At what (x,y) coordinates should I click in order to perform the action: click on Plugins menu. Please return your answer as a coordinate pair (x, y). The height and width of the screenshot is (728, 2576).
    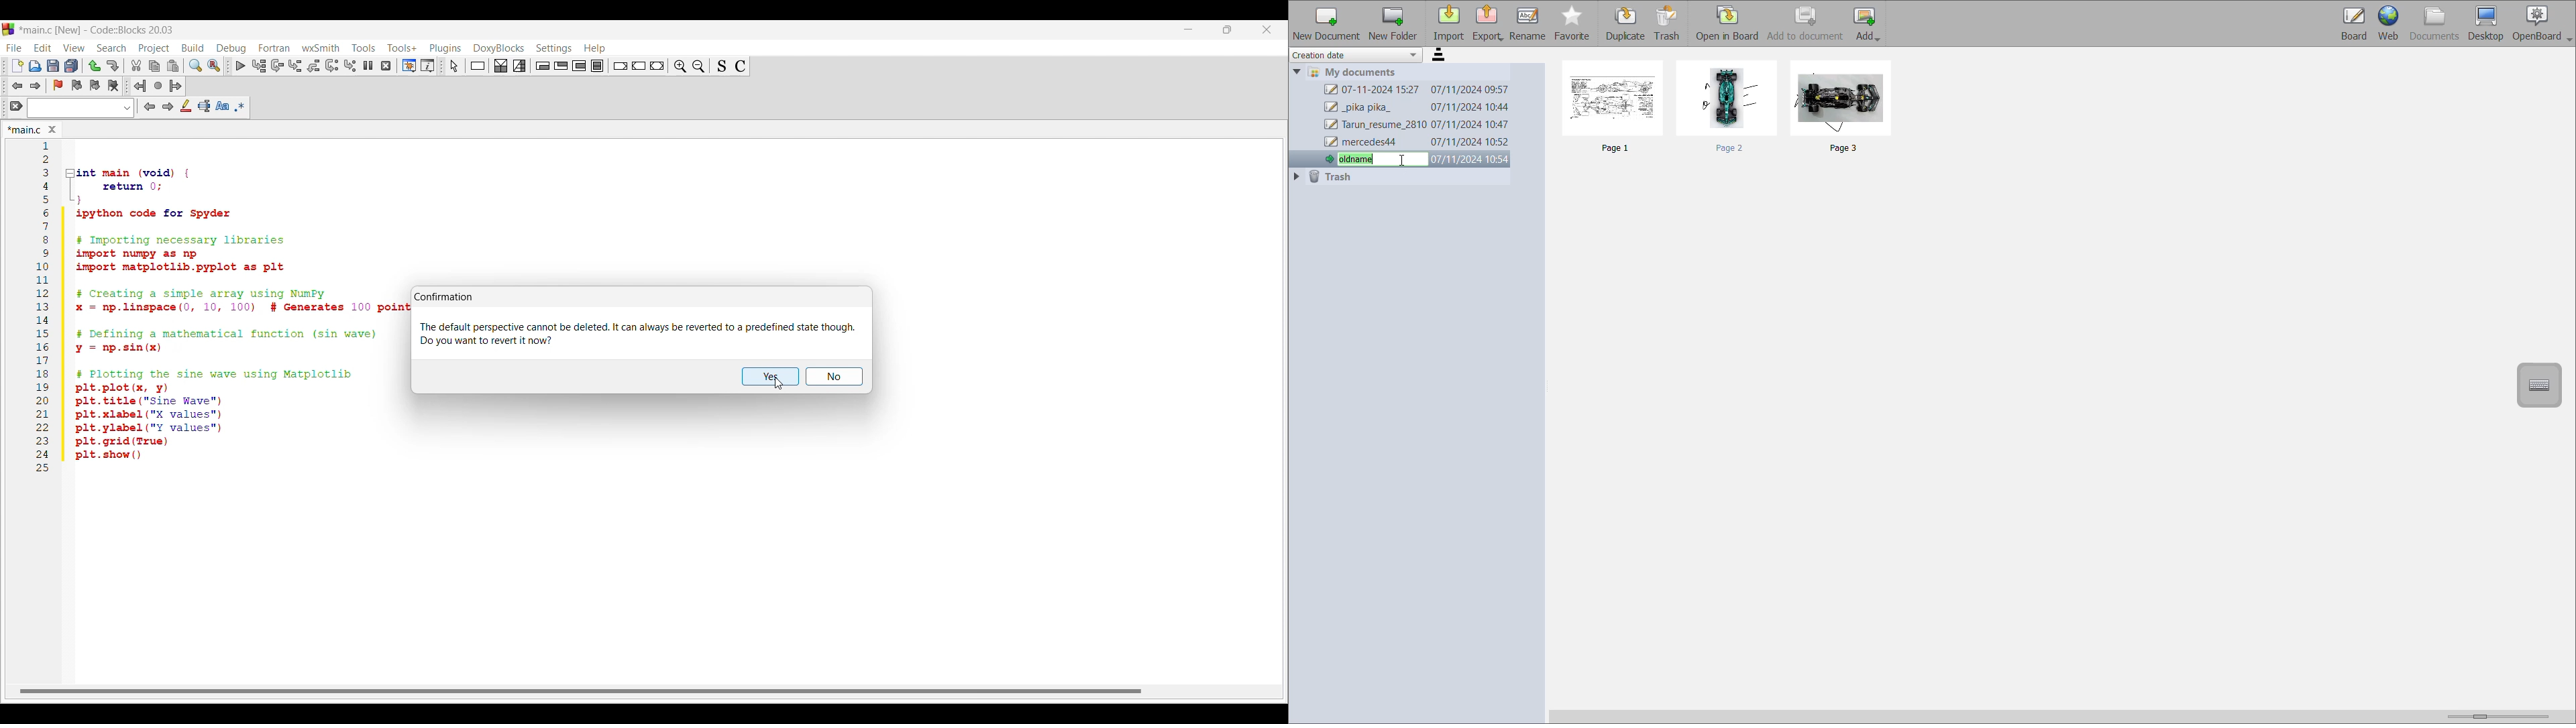
    Looking at the image, I should click on (445, 48).